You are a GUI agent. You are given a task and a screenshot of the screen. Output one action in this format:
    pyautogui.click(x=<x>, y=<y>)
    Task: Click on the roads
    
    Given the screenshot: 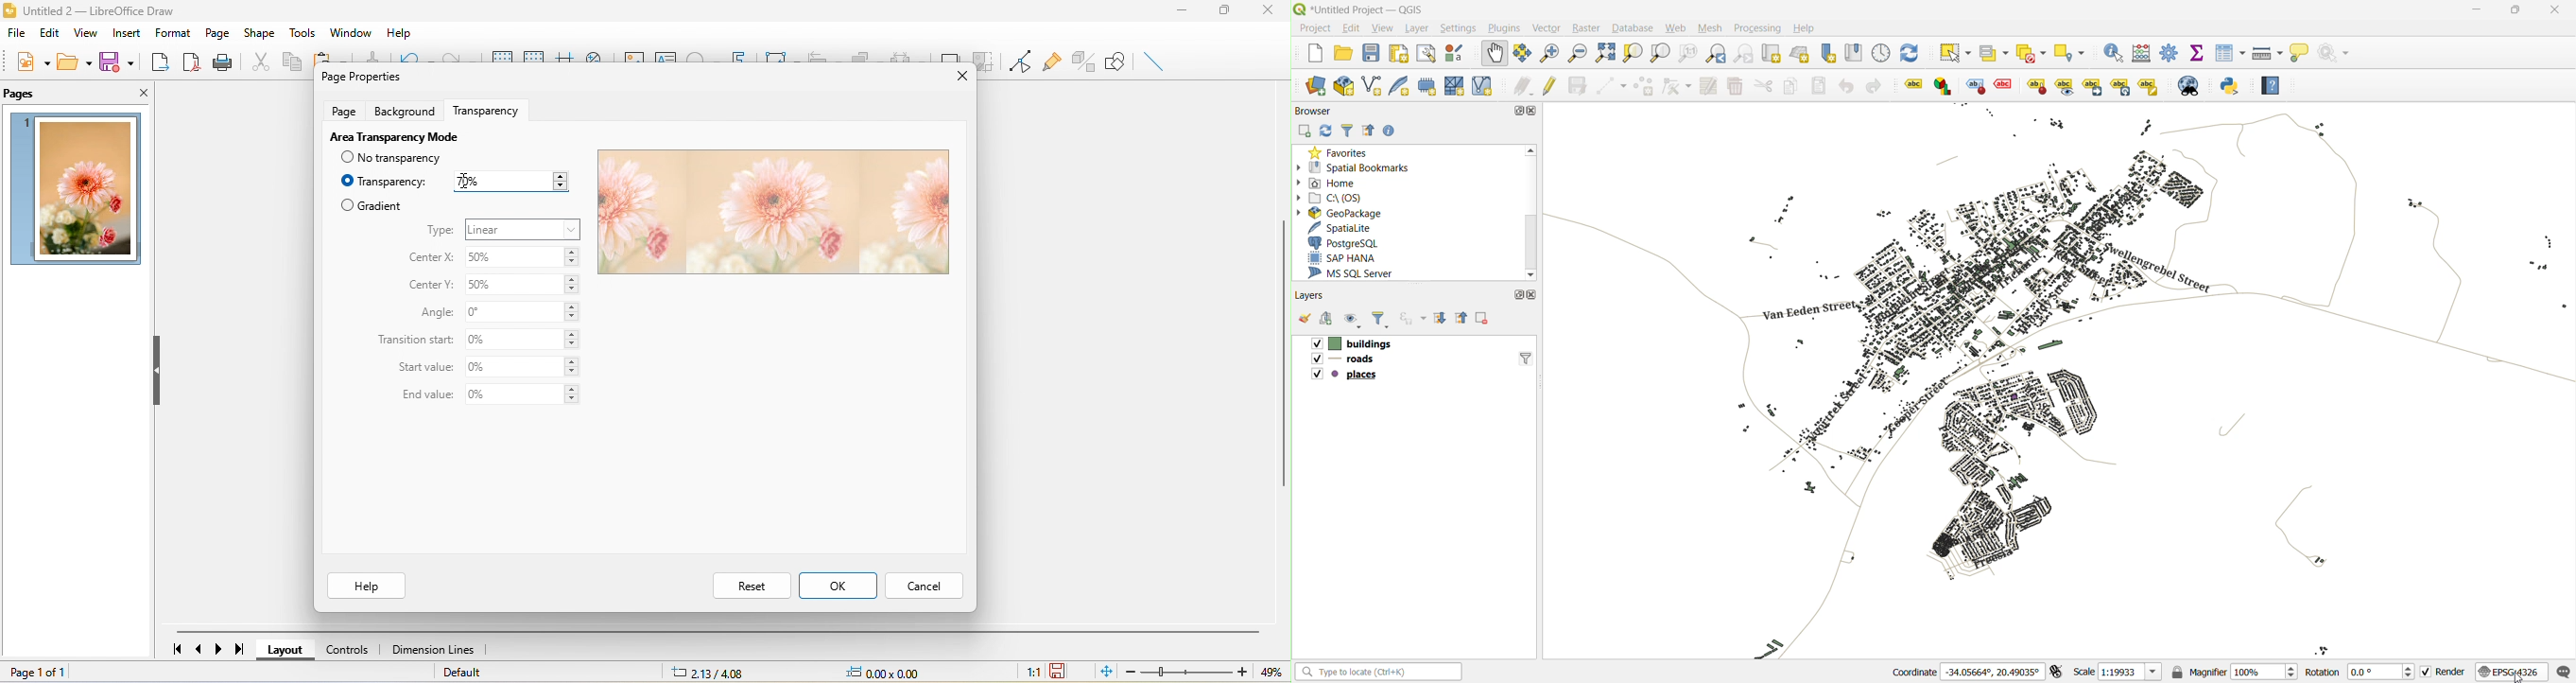 What is the action you would take?
    pyautogui.click(x=1344, y=360)
    